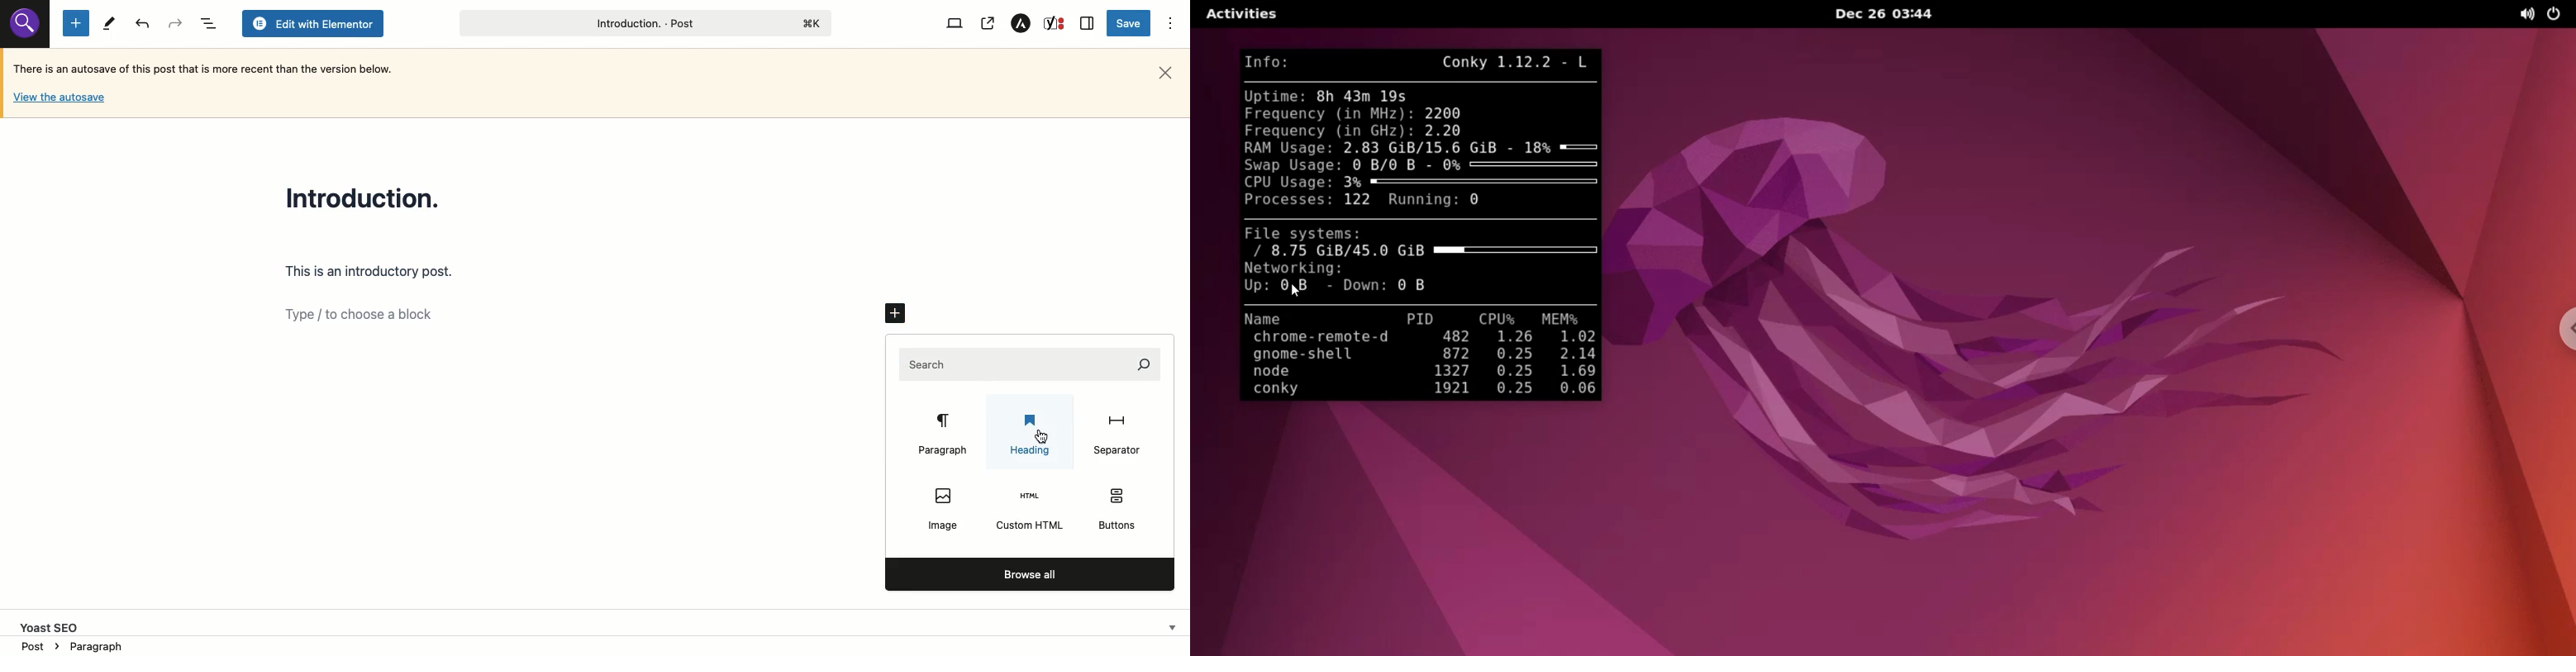  Describe the element at coordinates (957, 24) in the screenshot. I see `View` at that location.